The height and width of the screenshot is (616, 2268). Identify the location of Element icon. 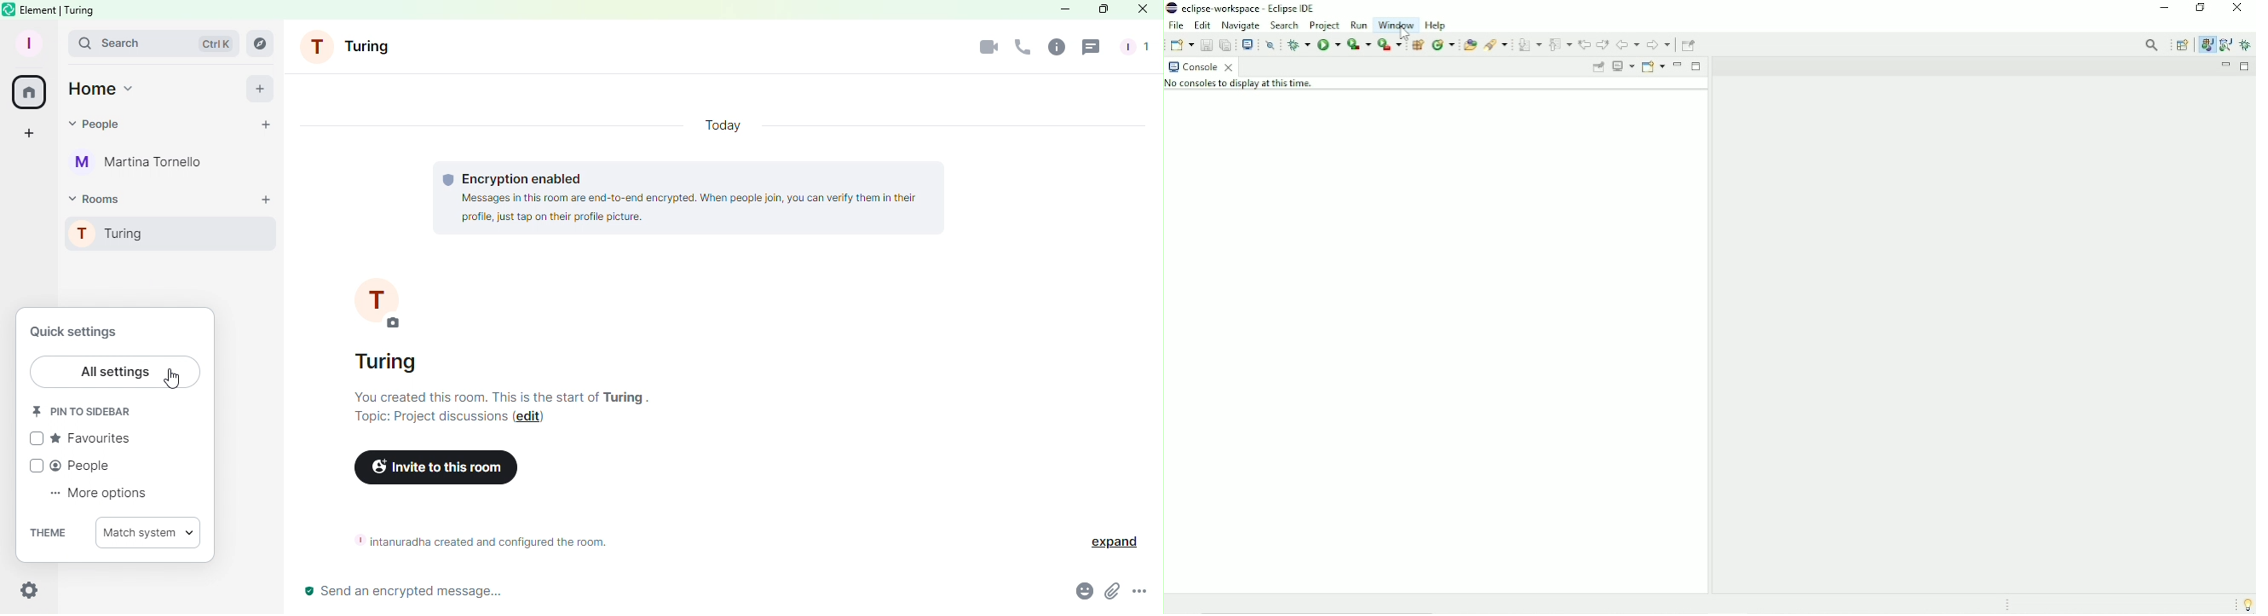
(10, 9).